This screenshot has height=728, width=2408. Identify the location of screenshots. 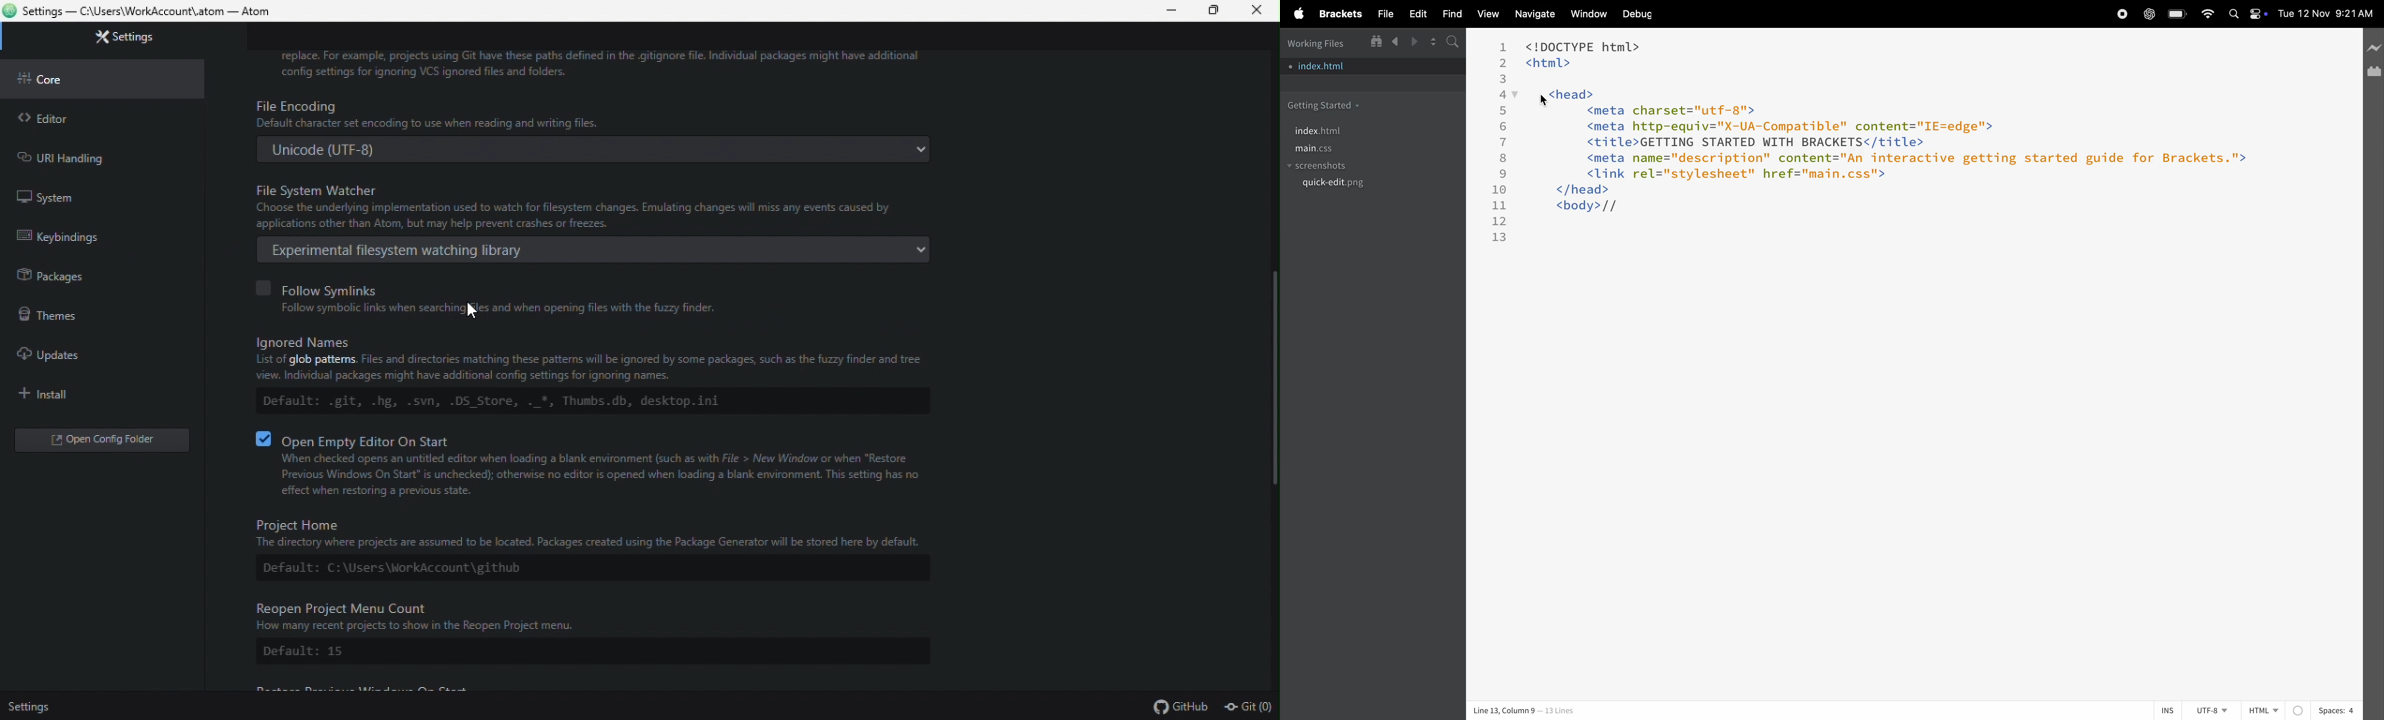
(1330, 165).